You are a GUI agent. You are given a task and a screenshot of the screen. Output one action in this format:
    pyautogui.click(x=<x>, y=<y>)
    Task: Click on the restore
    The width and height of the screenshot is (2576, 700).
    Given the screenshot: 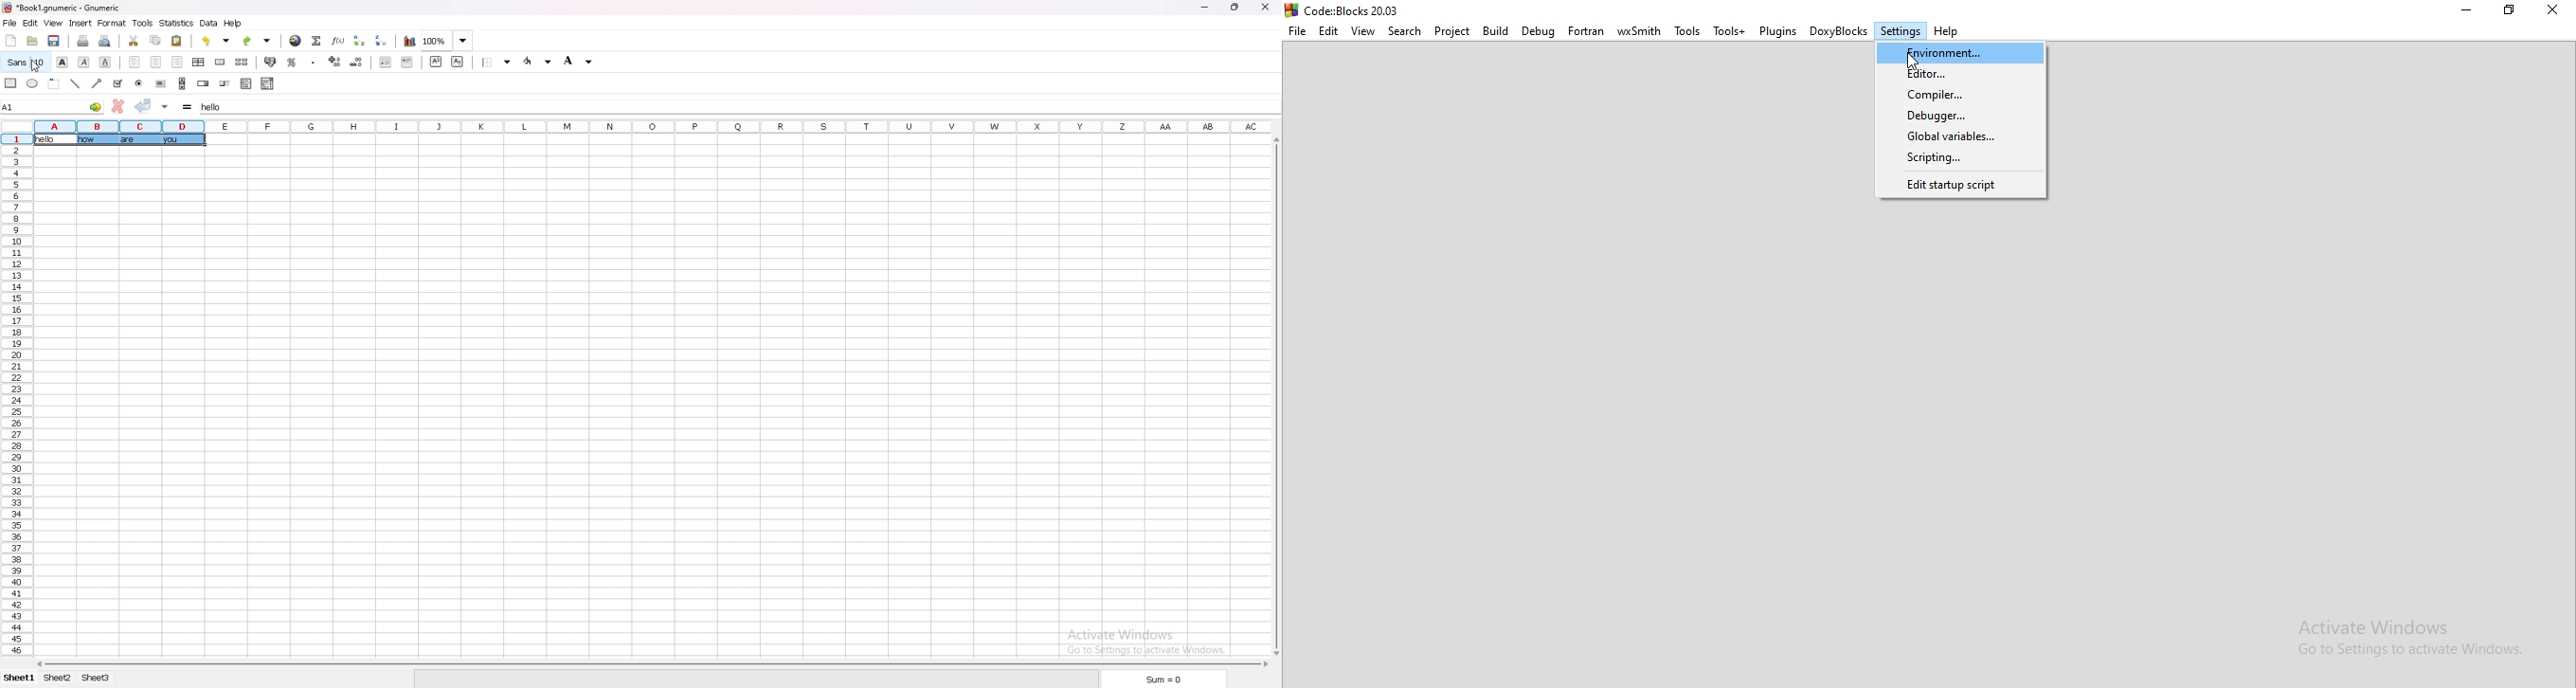 What is the action you would take?
    pyautogui.click(x=2514, y=12)
    